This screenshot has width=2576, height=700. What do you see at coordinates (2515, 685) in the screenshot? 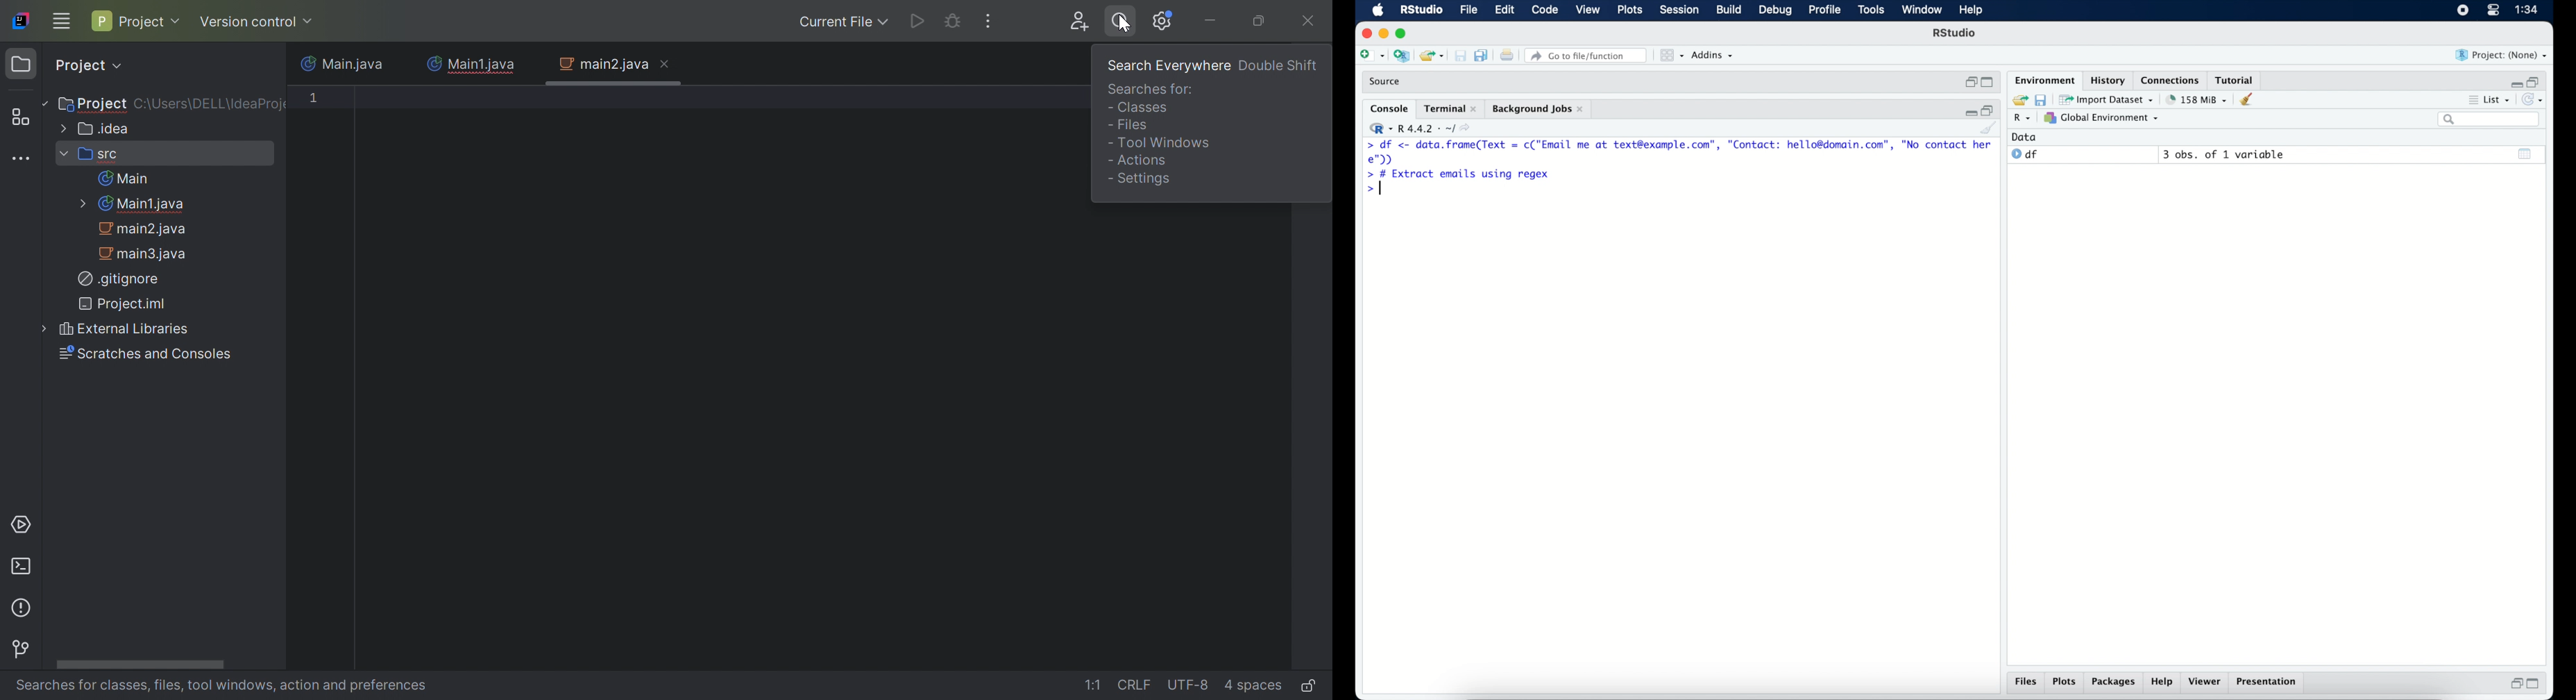
I see `restore down` at bounding box center [2515, 685].